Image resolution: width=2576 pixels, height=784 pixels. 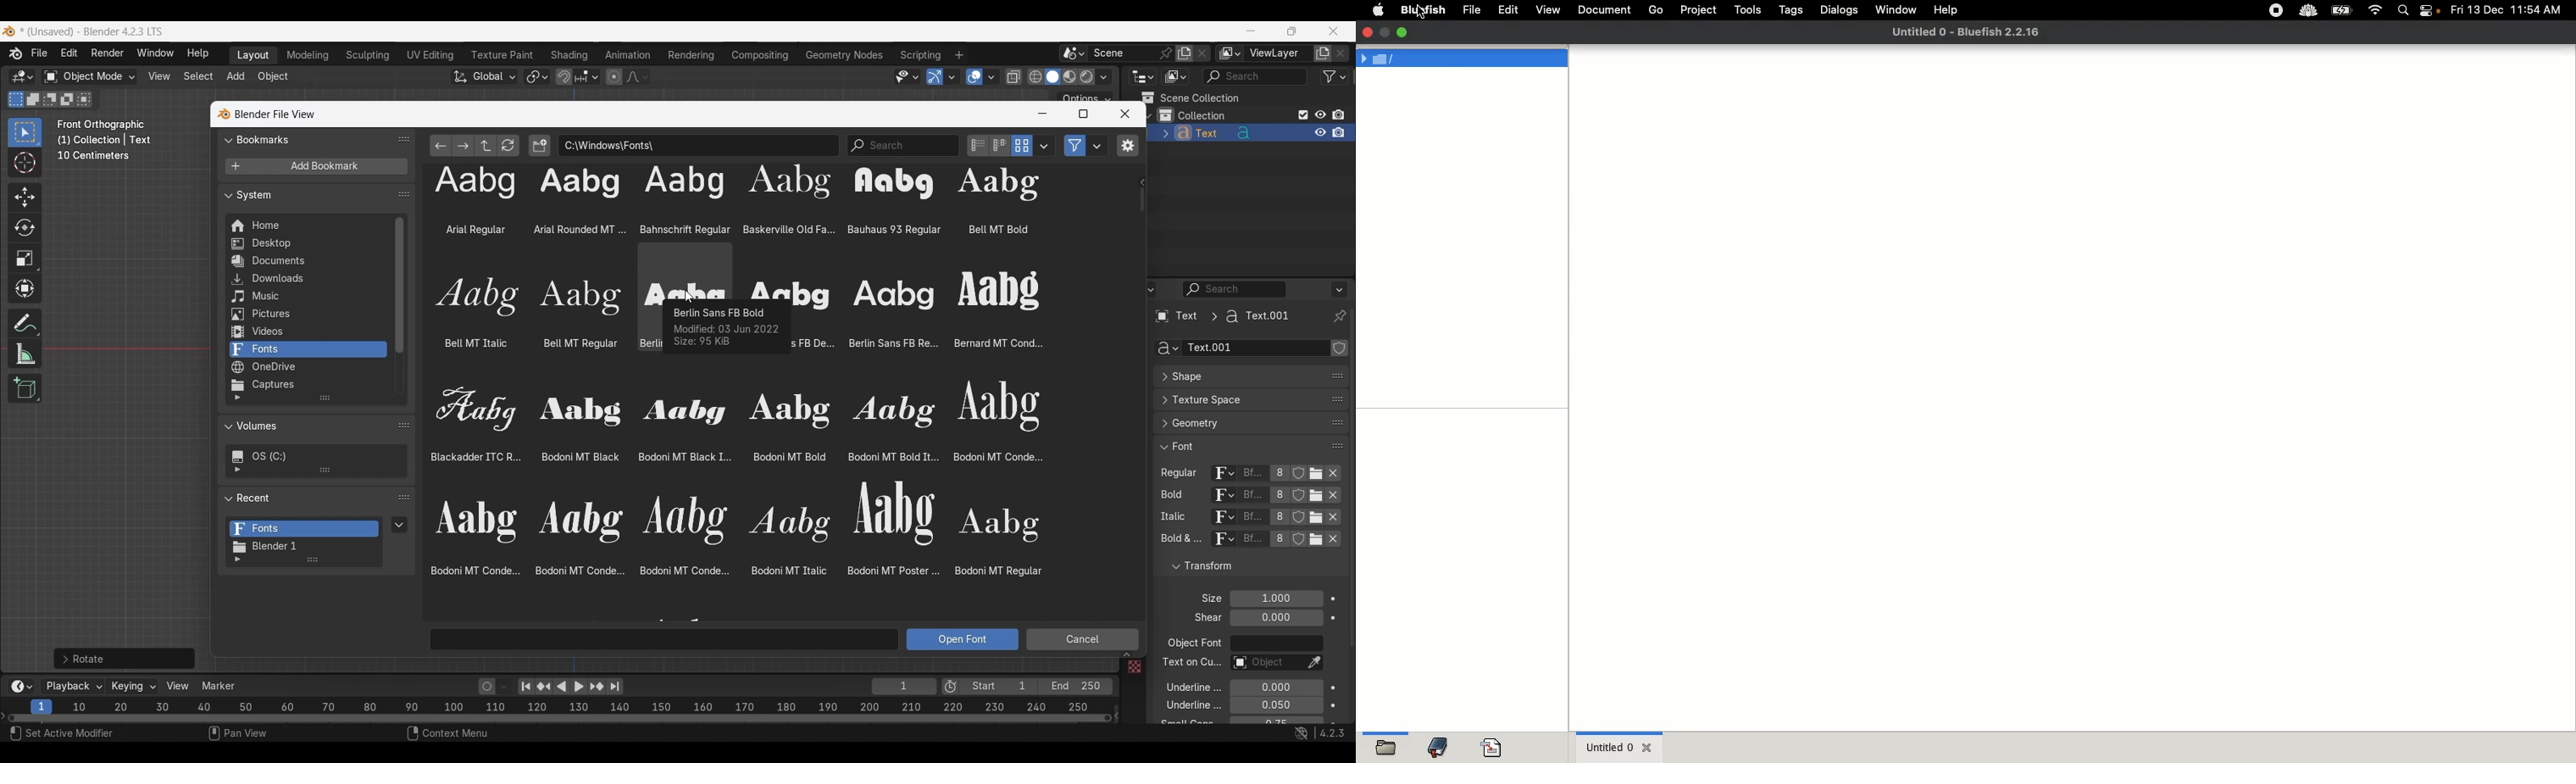 I want to click on Animation workspace, so click(x=628, y=56).